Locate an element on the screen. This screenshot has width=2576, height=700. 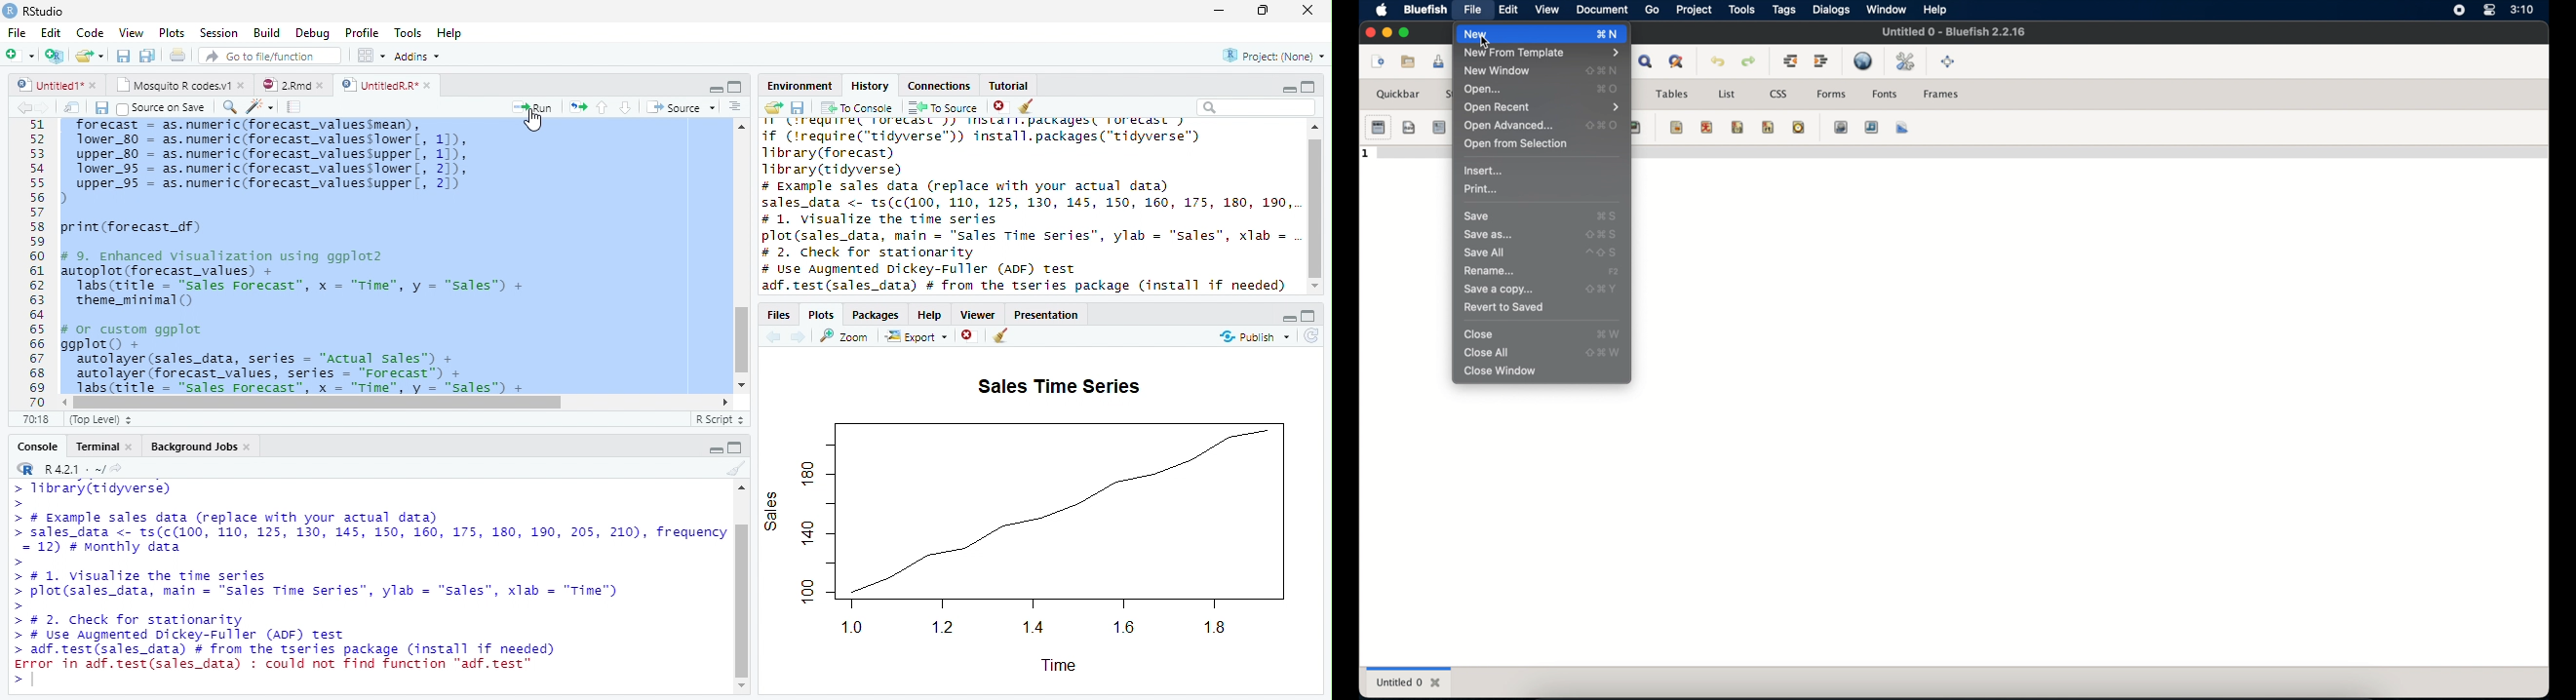
Down is located at coordinates (626, 108).